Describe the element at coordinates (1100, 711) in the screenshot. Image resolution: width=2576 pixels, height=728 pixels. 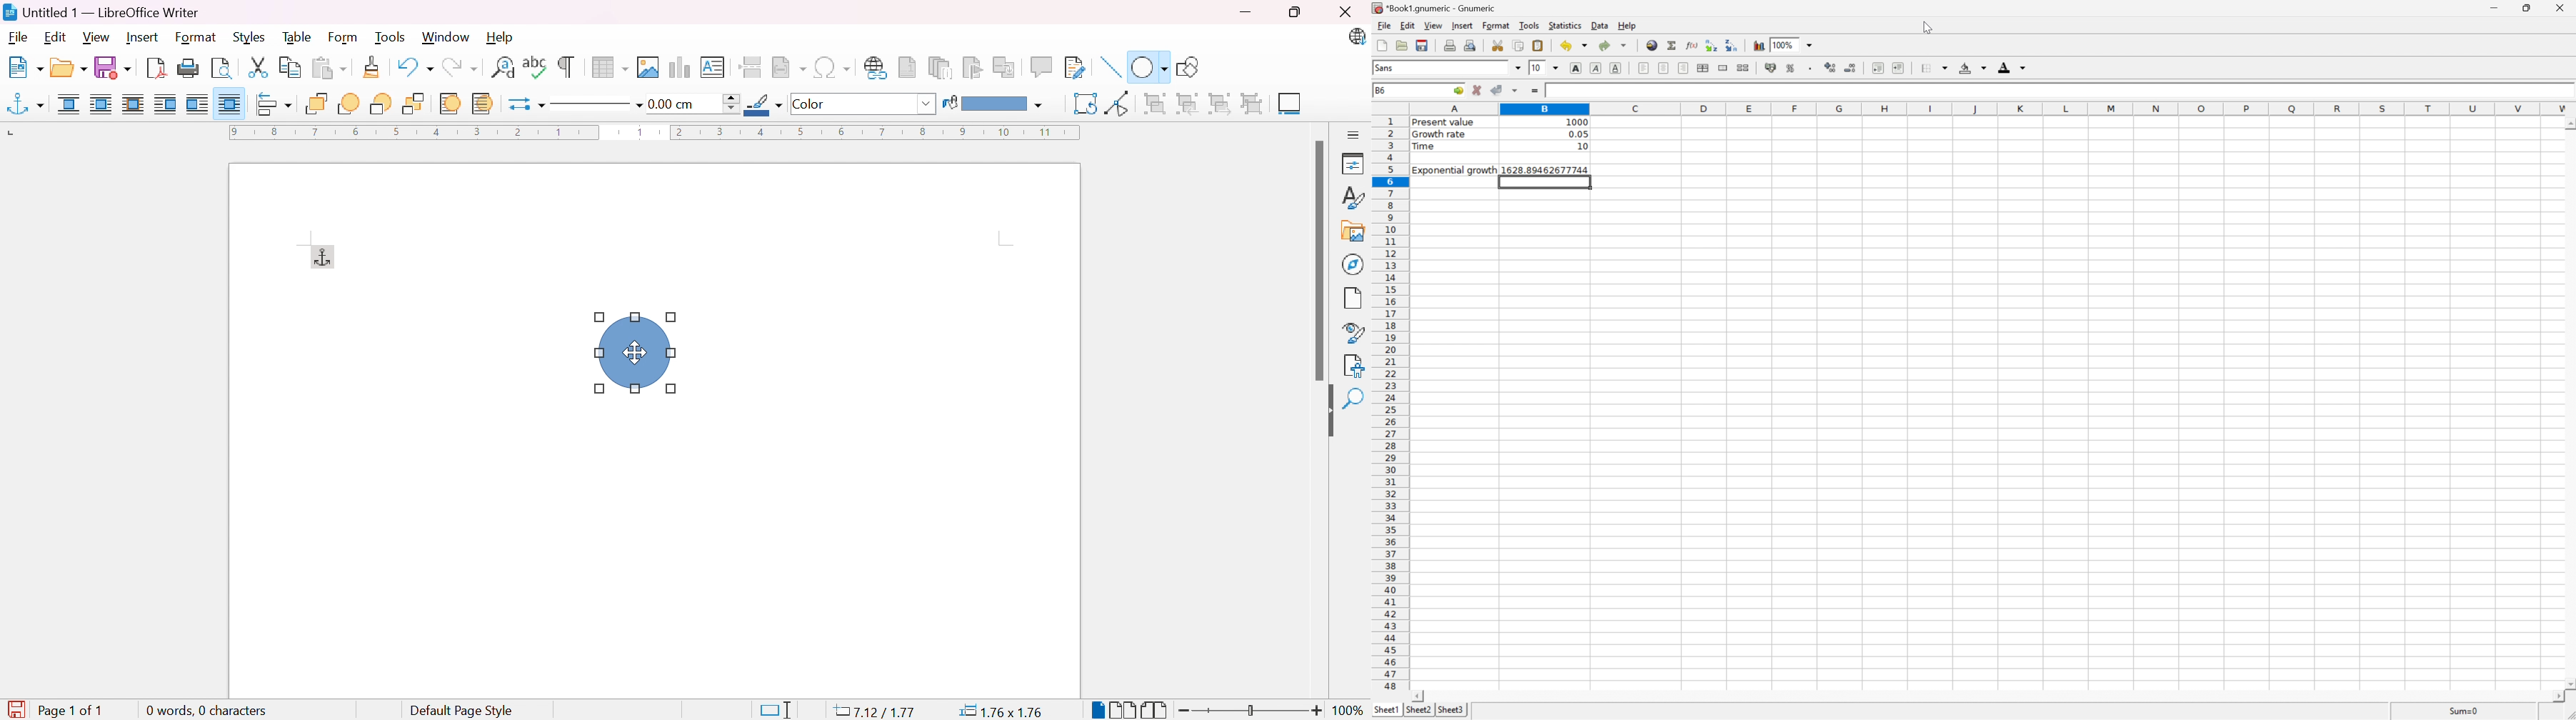
I see `Single-page view` at that location.